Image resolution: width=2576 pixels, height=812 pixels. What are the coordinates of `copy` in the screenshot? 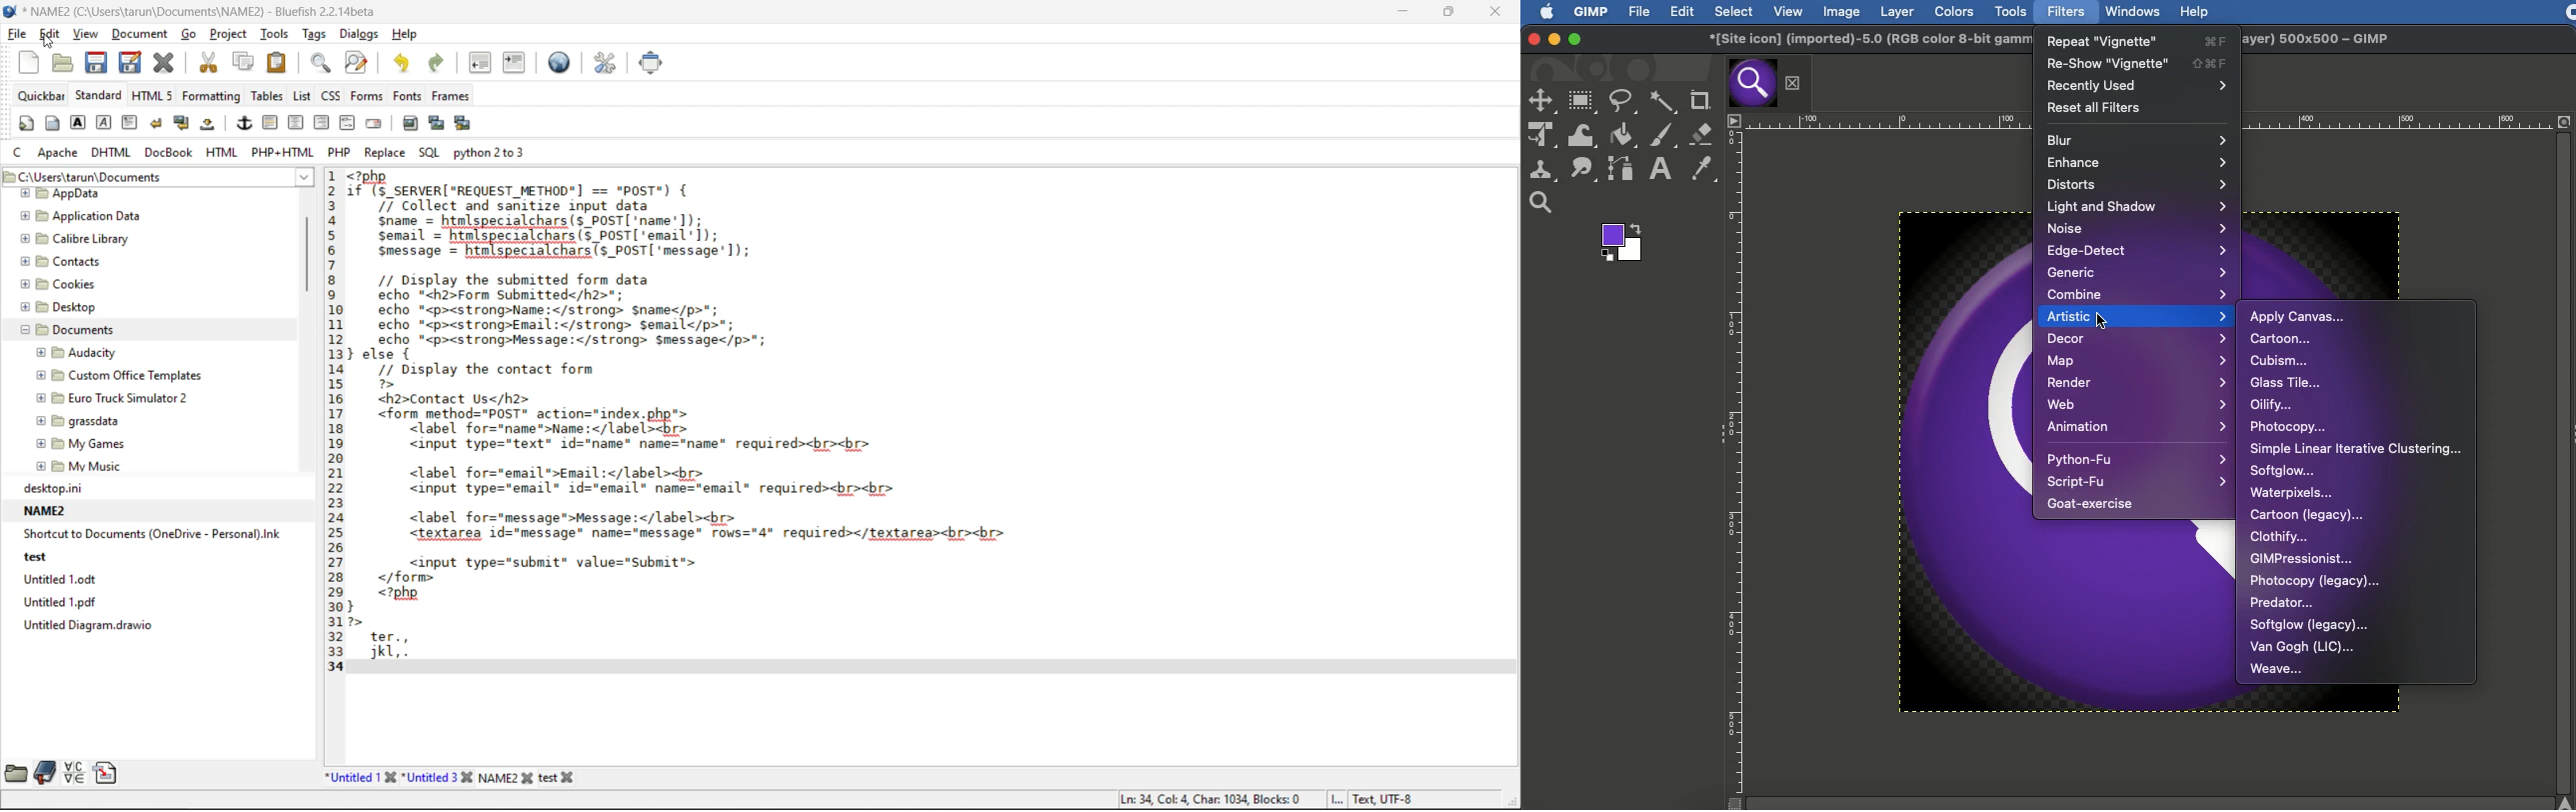 It's located at (243, 62).